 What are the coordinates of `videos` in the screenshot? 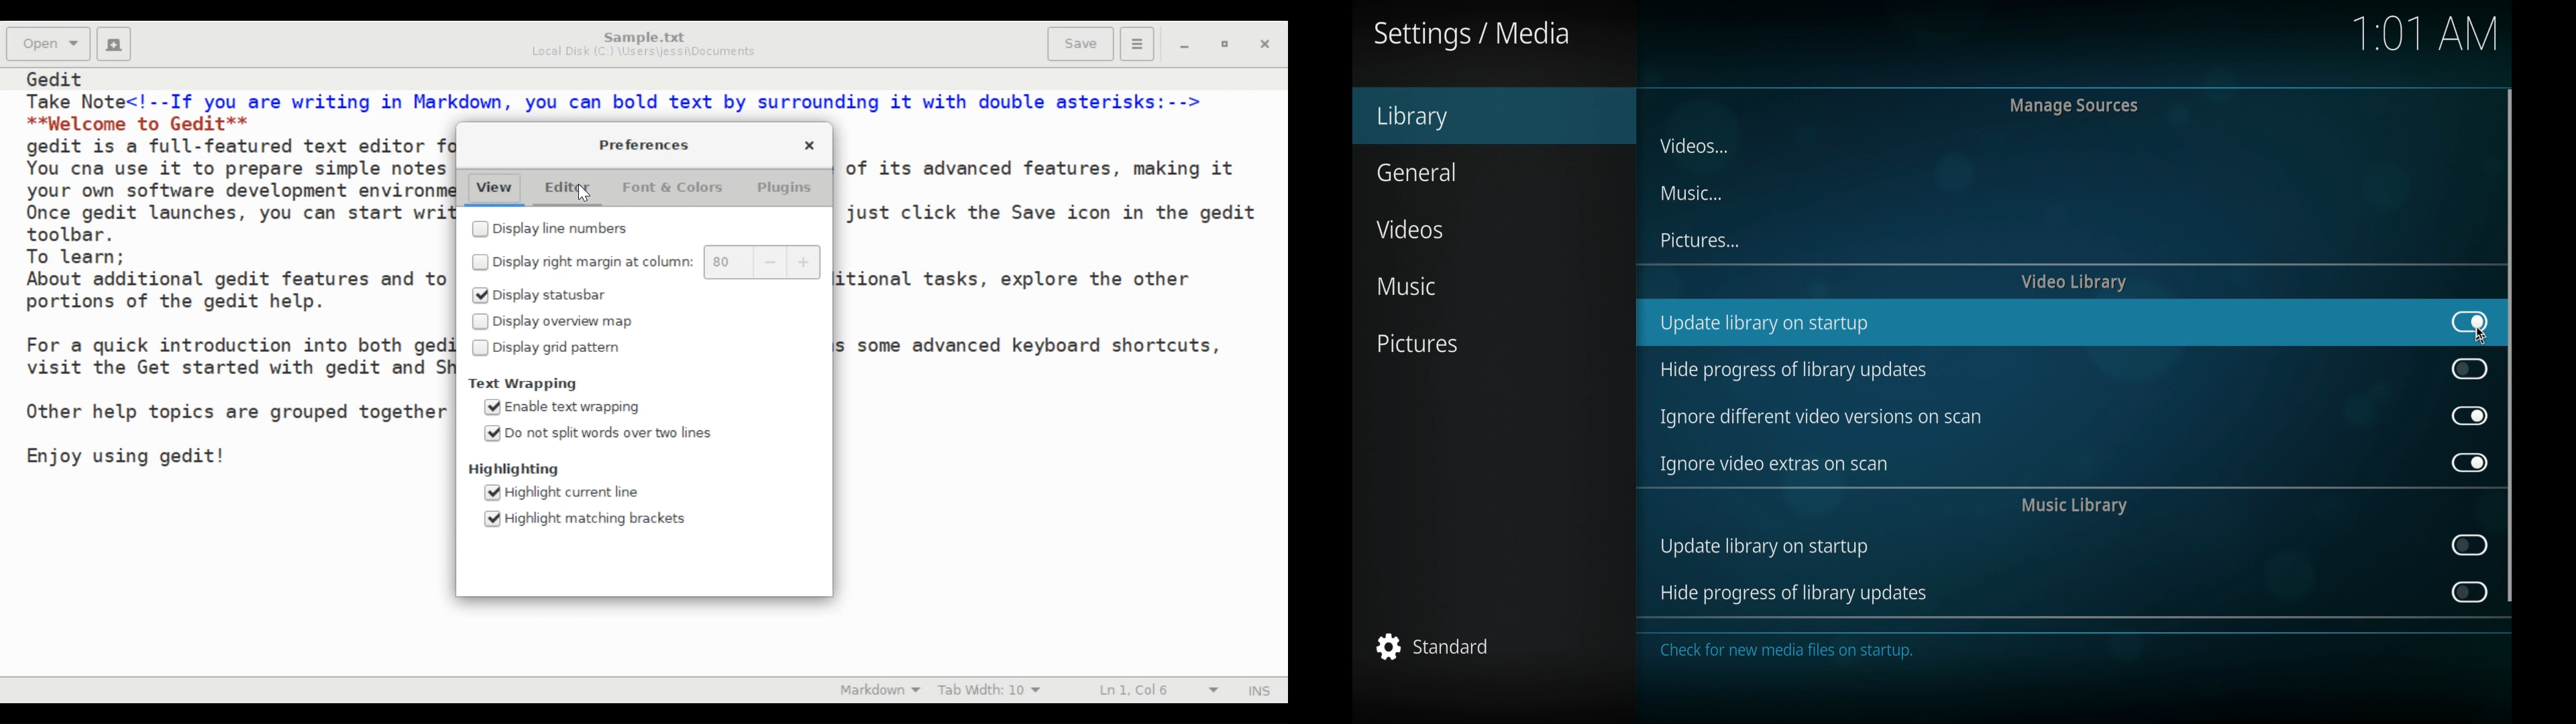 It's located at (1409, 229).